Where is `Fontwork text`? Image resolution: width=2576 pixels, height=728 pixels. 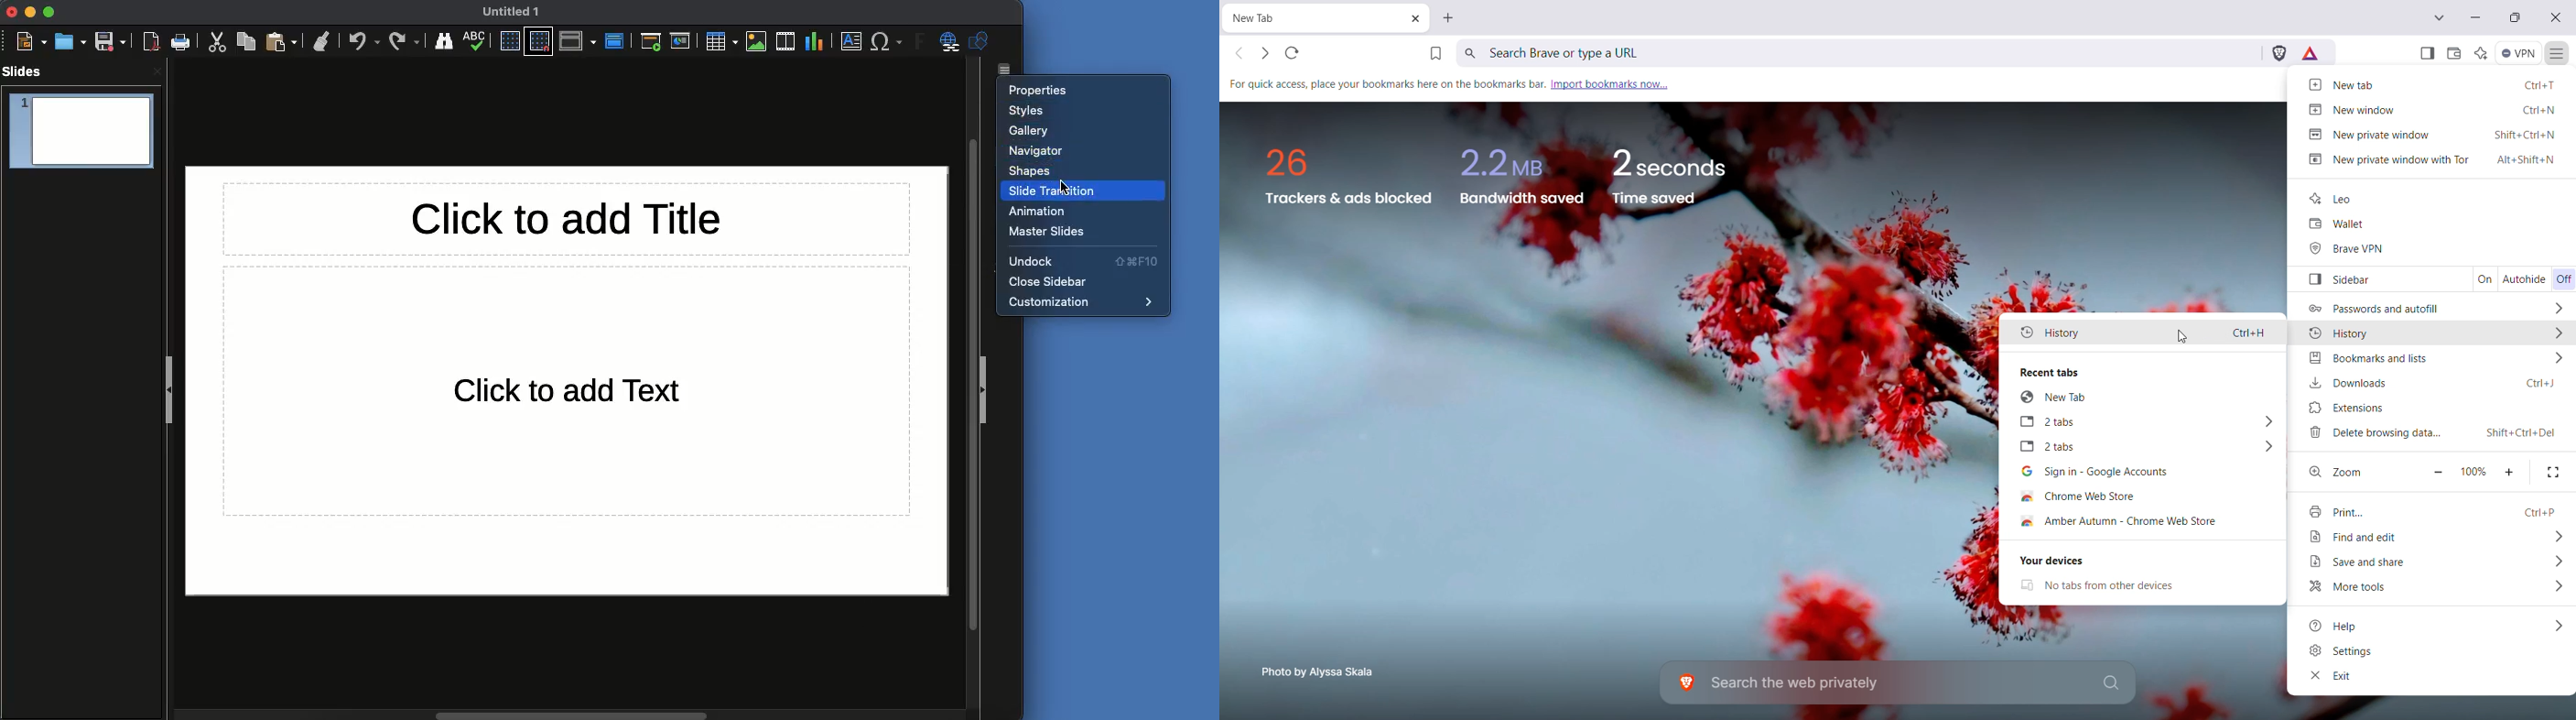
Fontwork text is located at coordinates (915, 43).